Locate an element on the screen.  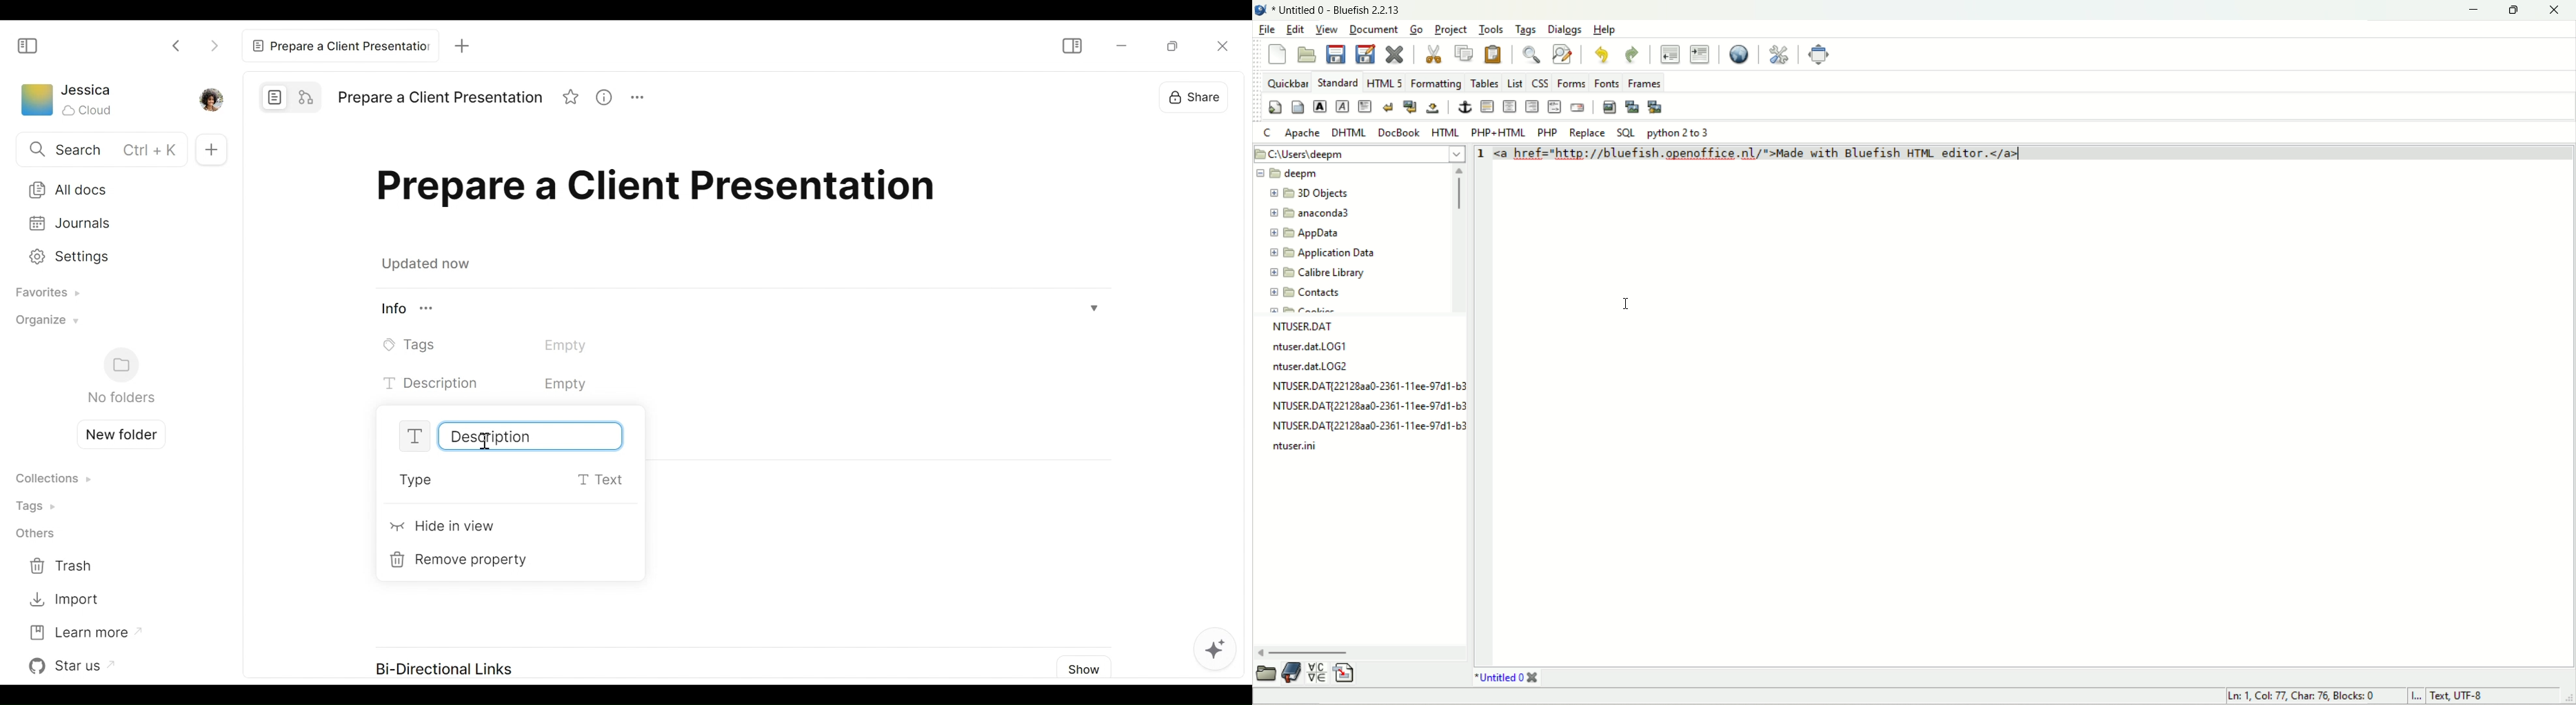
Show/Hide Sidebar is located at coordinates (28, 45).